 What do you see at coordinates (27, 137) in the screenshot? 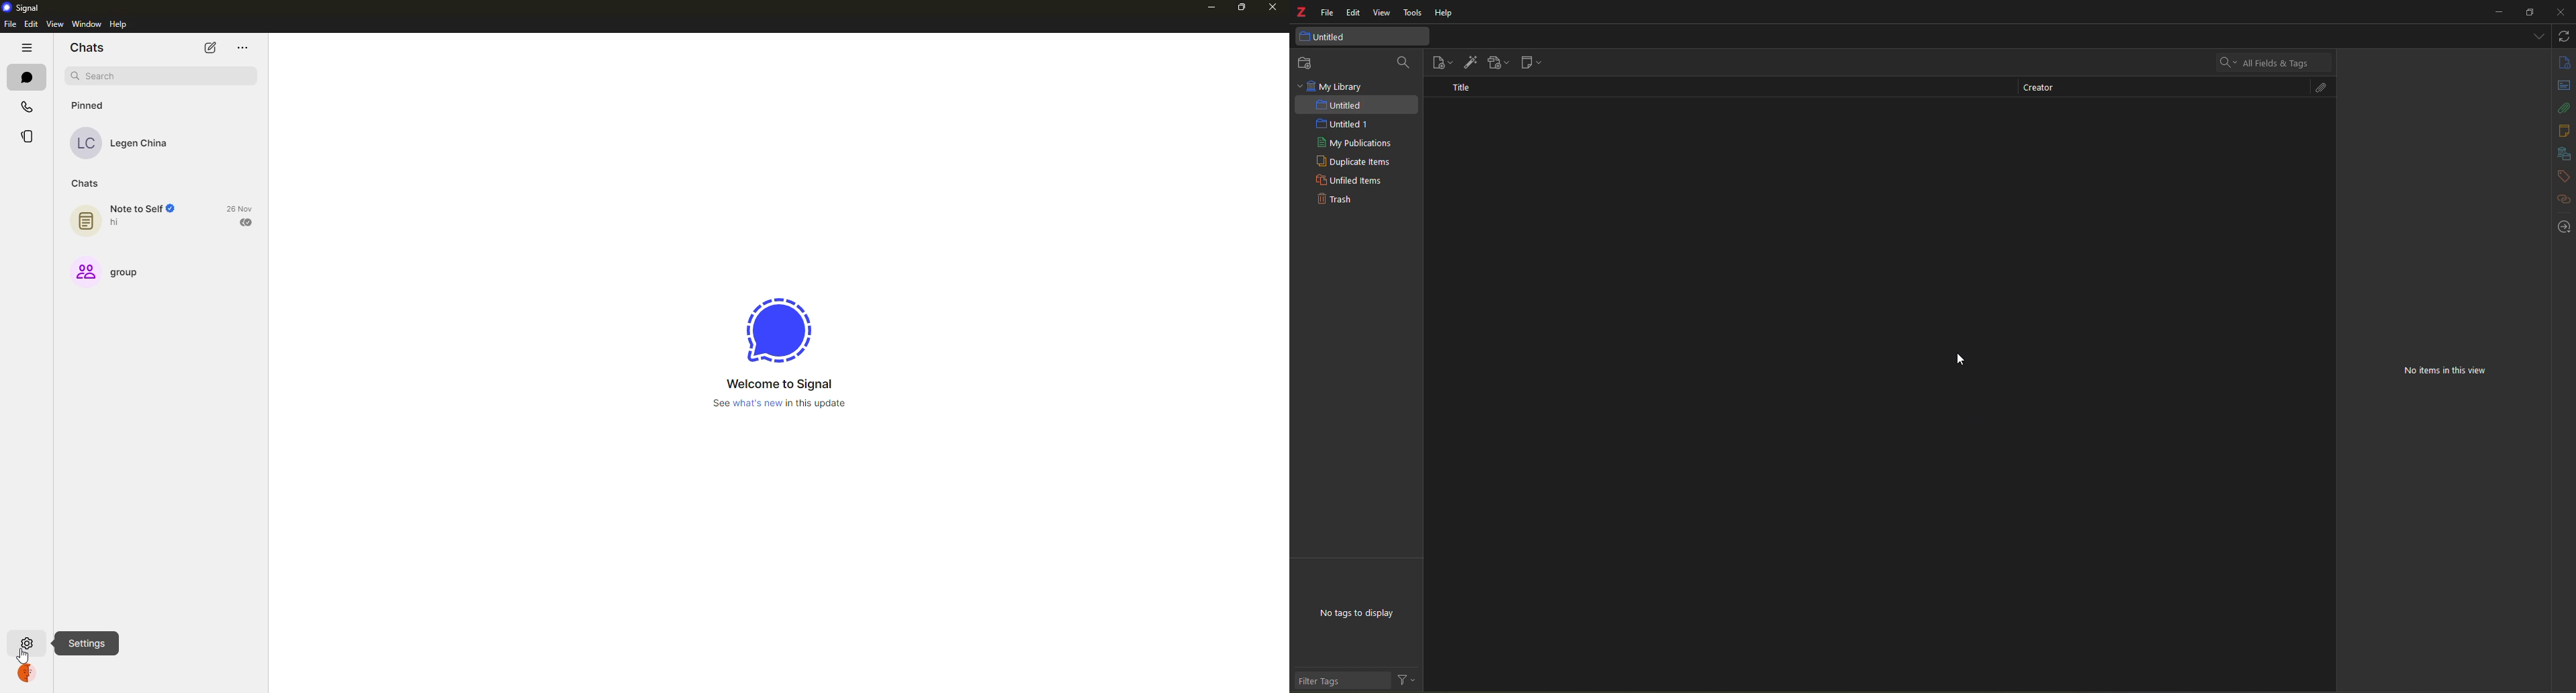
I see `stories` at bounding box center [27, 137].